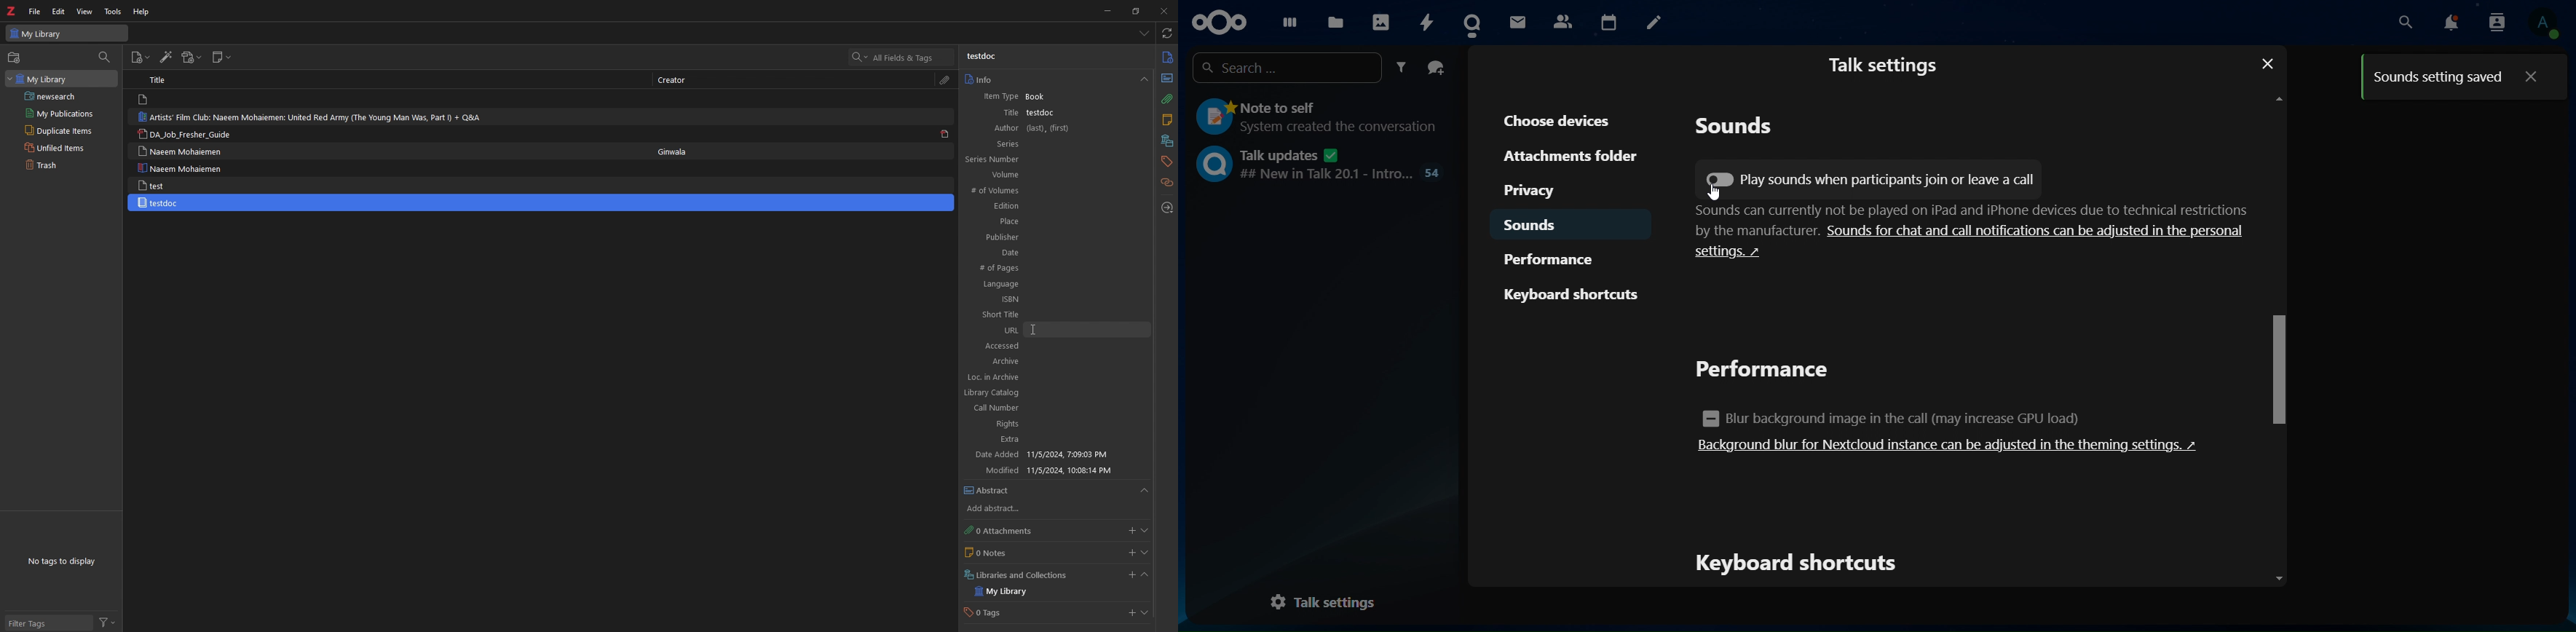  I want to click on resize, so click(1135, 11).